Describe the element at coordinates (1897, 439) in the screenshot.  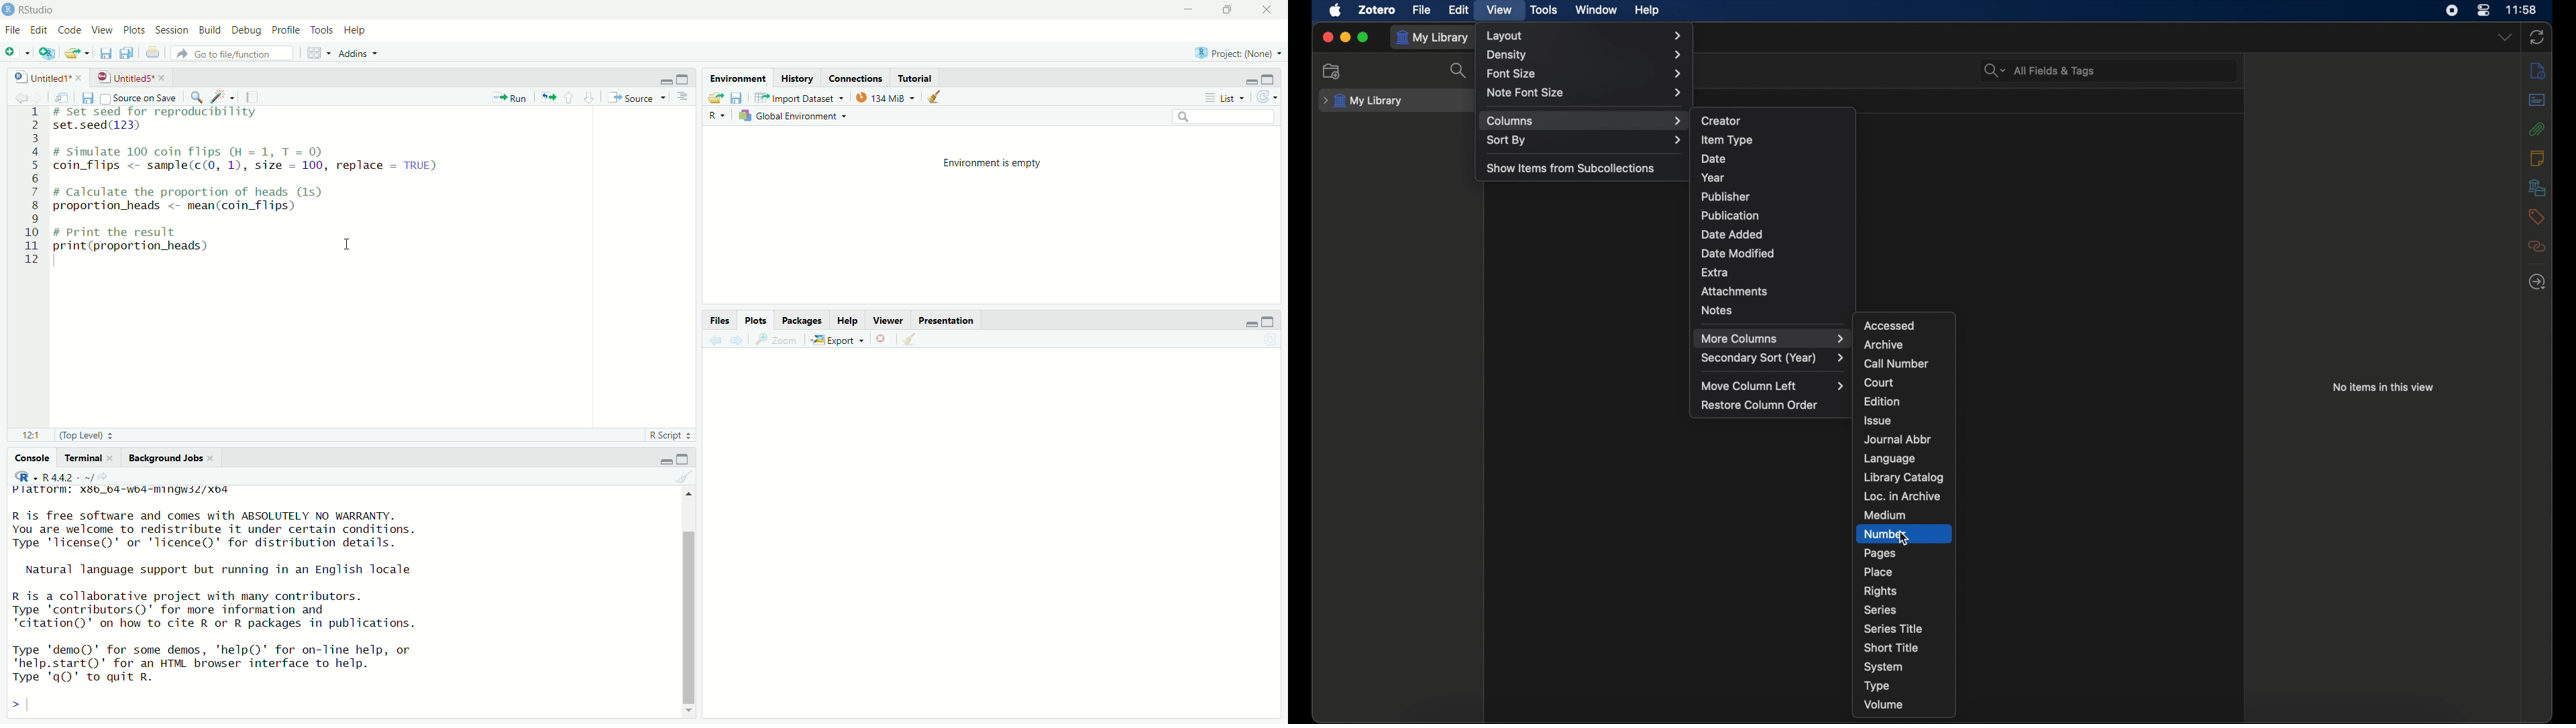
I see `journal abbr` at that location.